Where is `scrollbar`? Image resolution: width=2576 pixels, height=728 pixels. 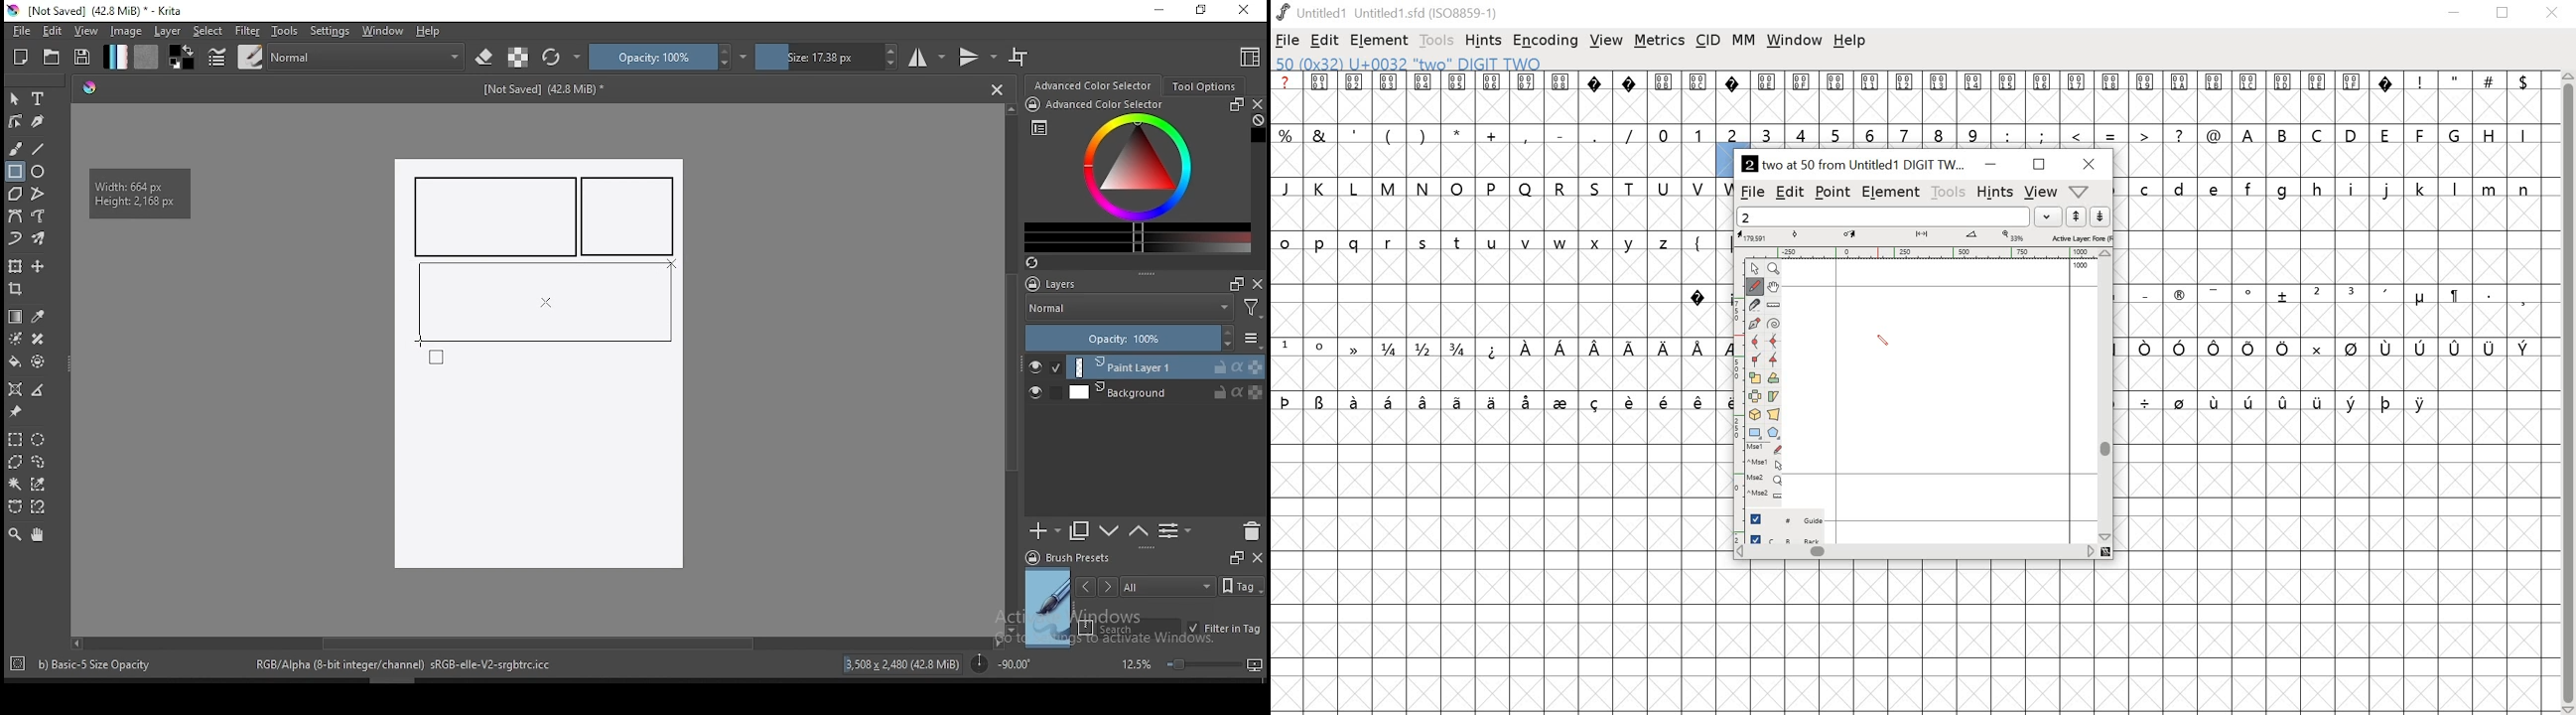 scrollbar is located at coordinates (1923, 553).